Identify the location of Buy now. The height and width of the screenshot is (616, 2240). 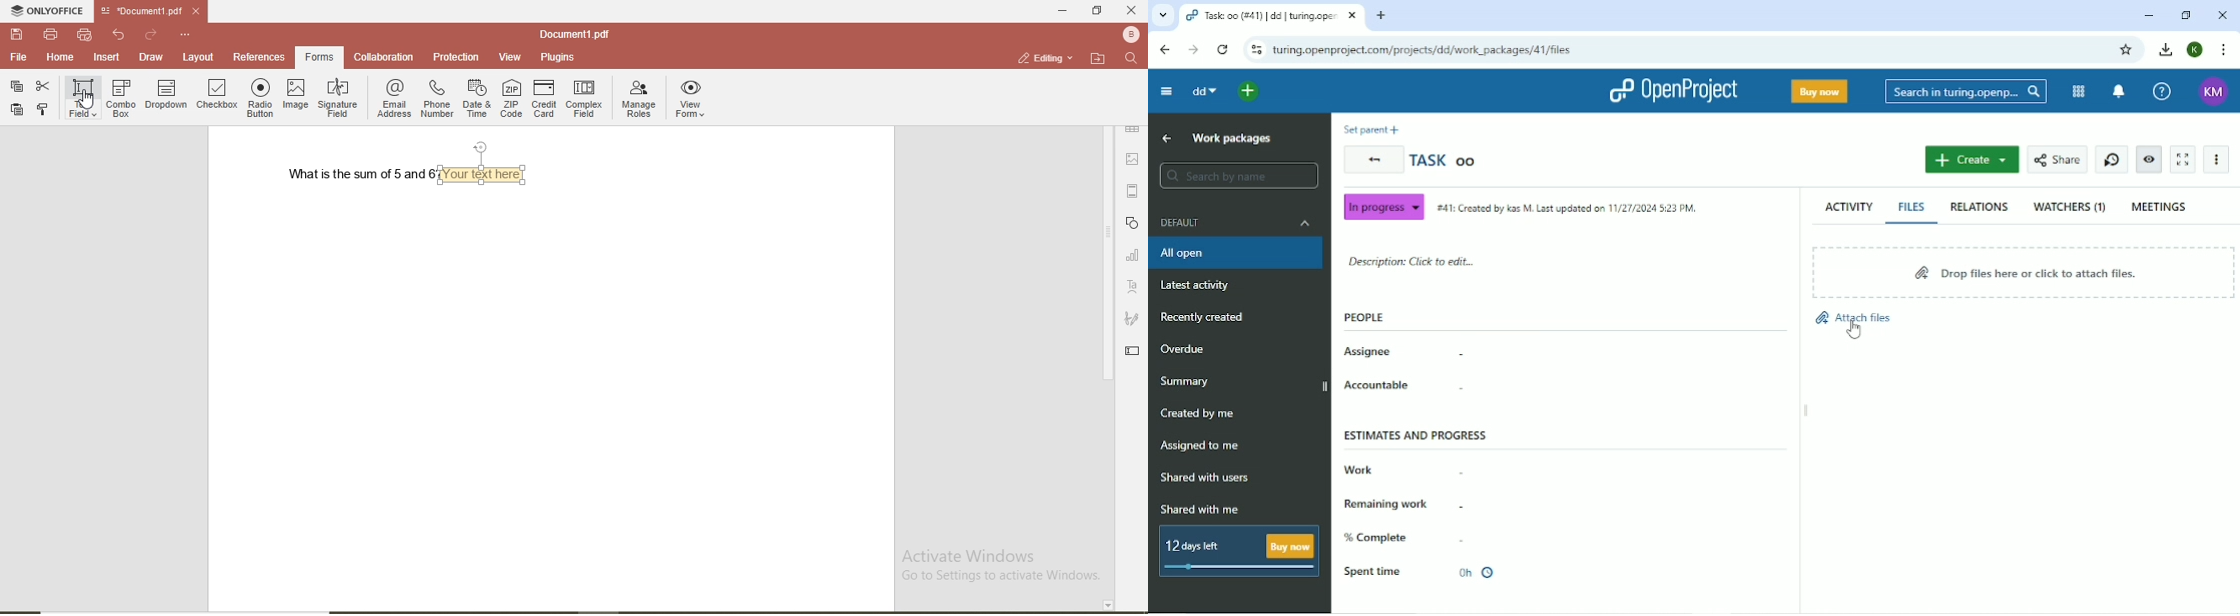
(1818, 91).